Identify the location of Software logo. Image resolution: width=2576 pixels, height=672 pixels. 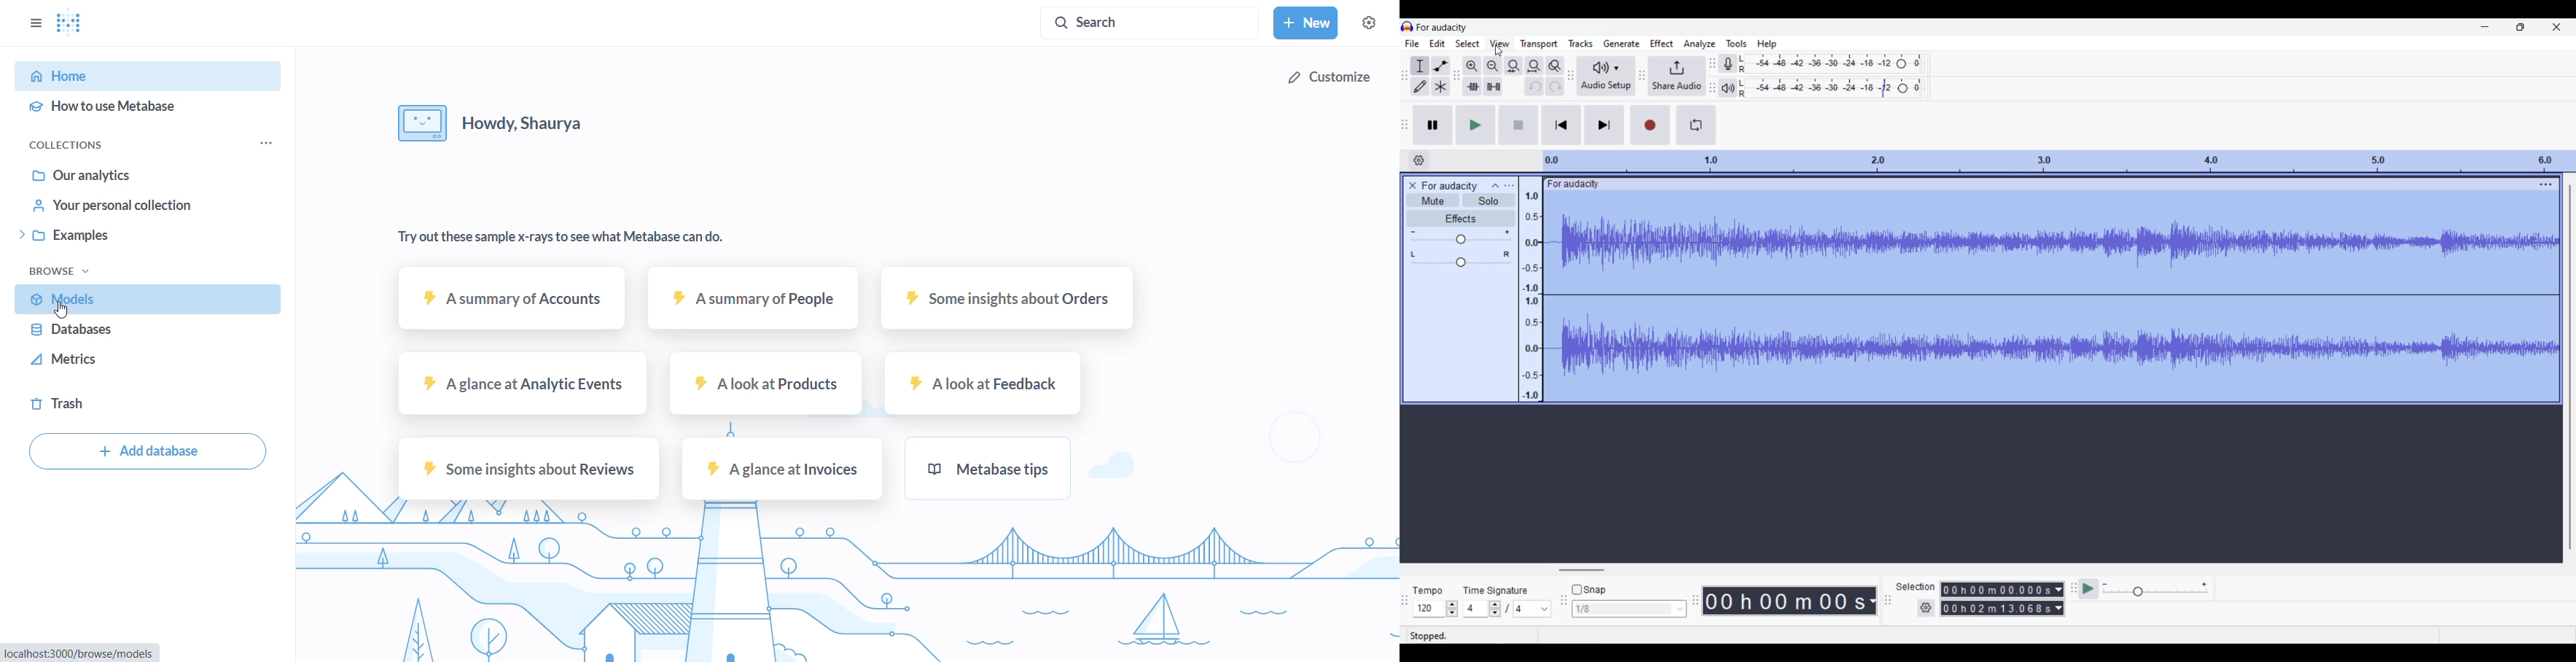
(1407, 26).